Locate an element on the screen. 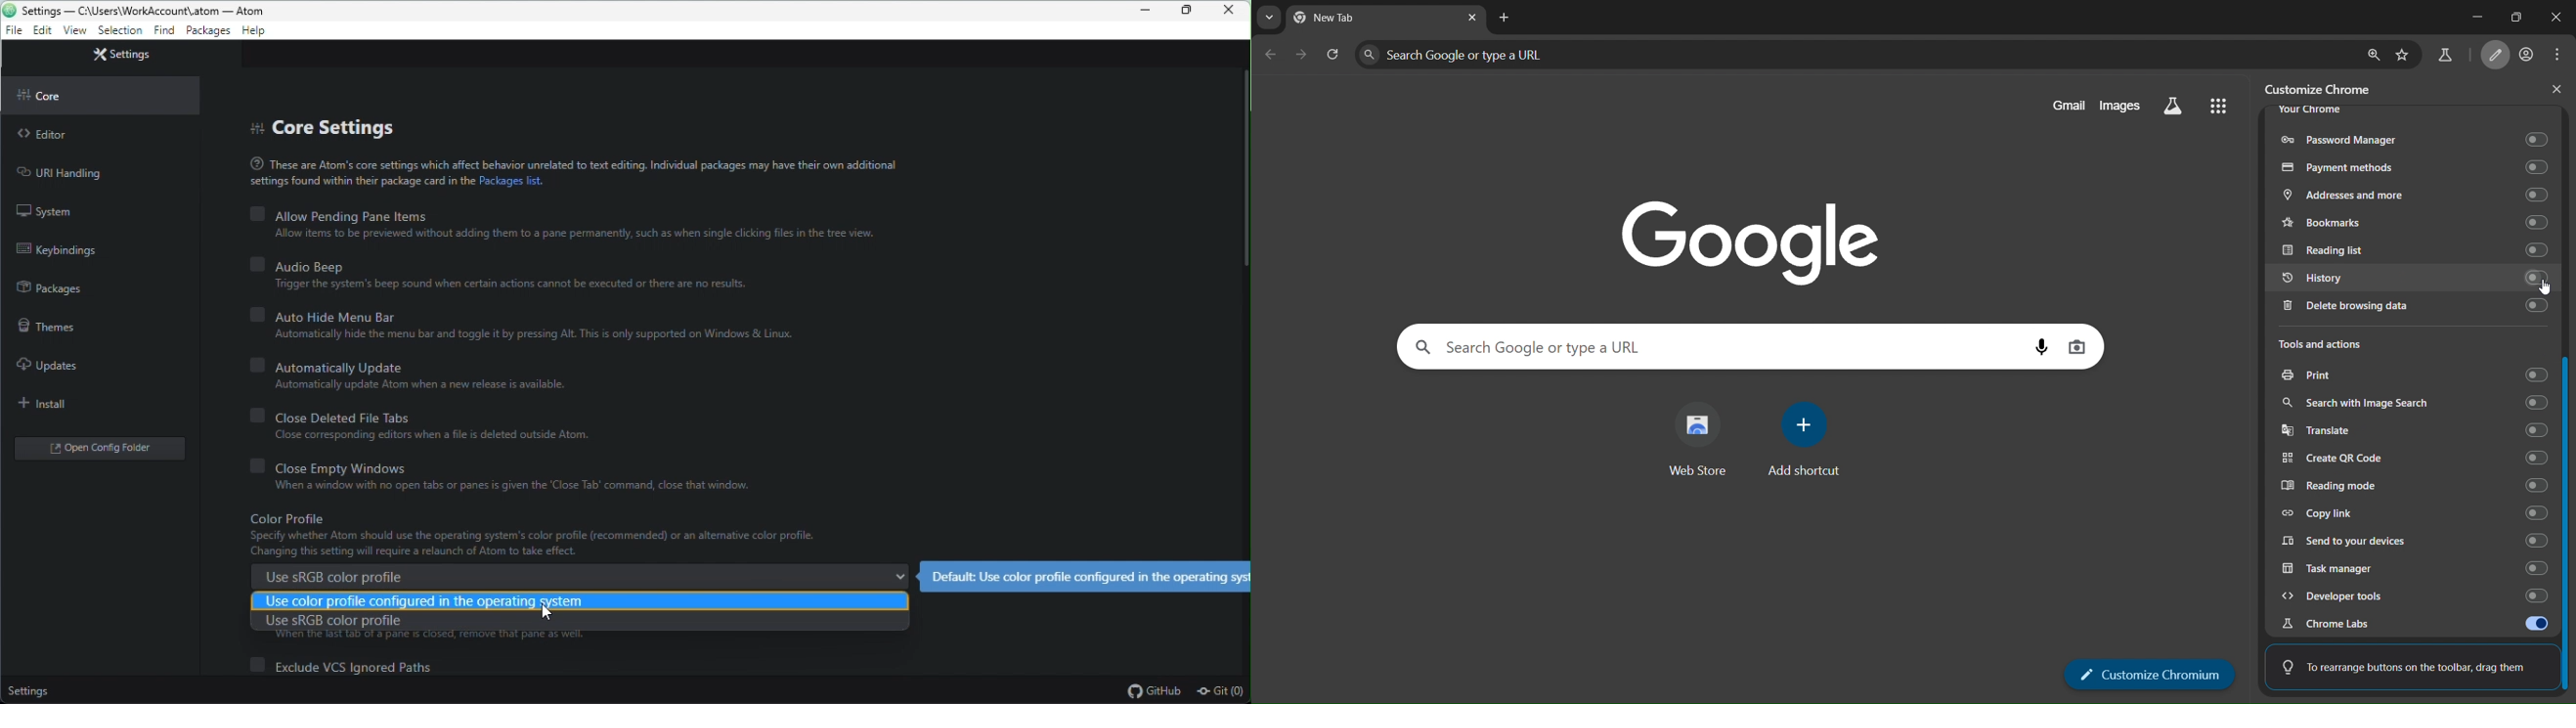  Packages is located at coordinates (207, 32).